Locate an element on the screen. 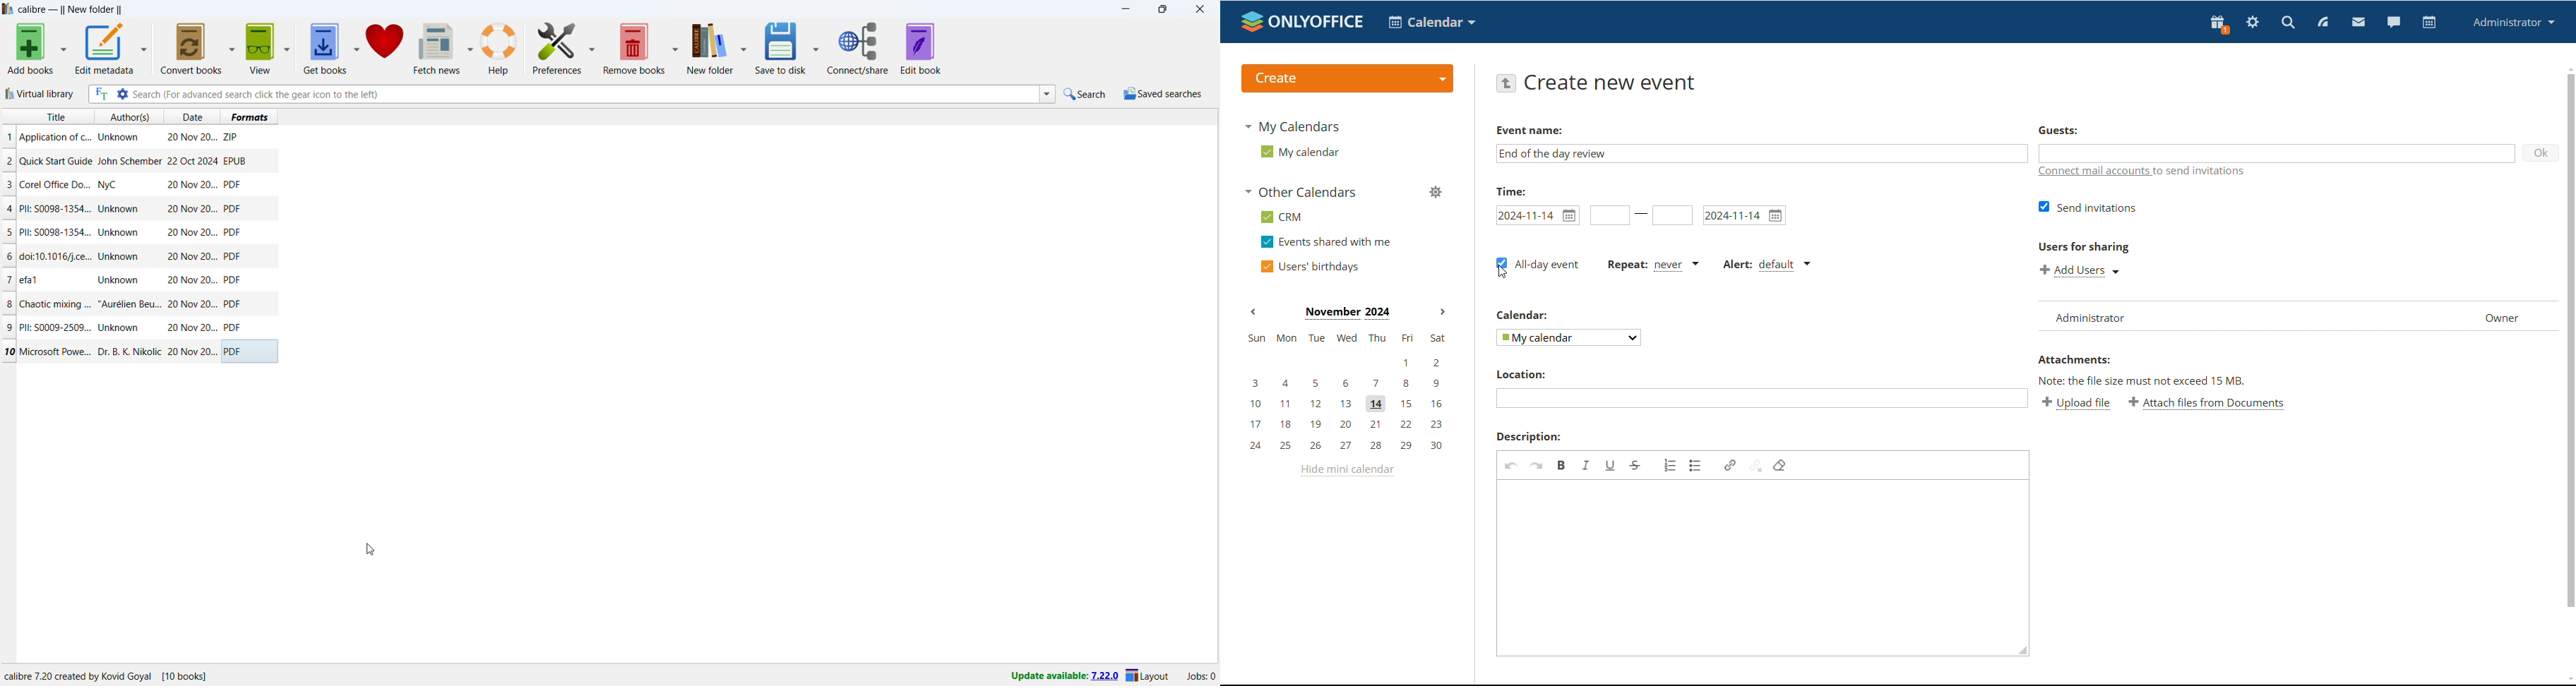 The height and width of the screenshot is (700, 2576). edit metadata options is located at coordinates (145, 48).